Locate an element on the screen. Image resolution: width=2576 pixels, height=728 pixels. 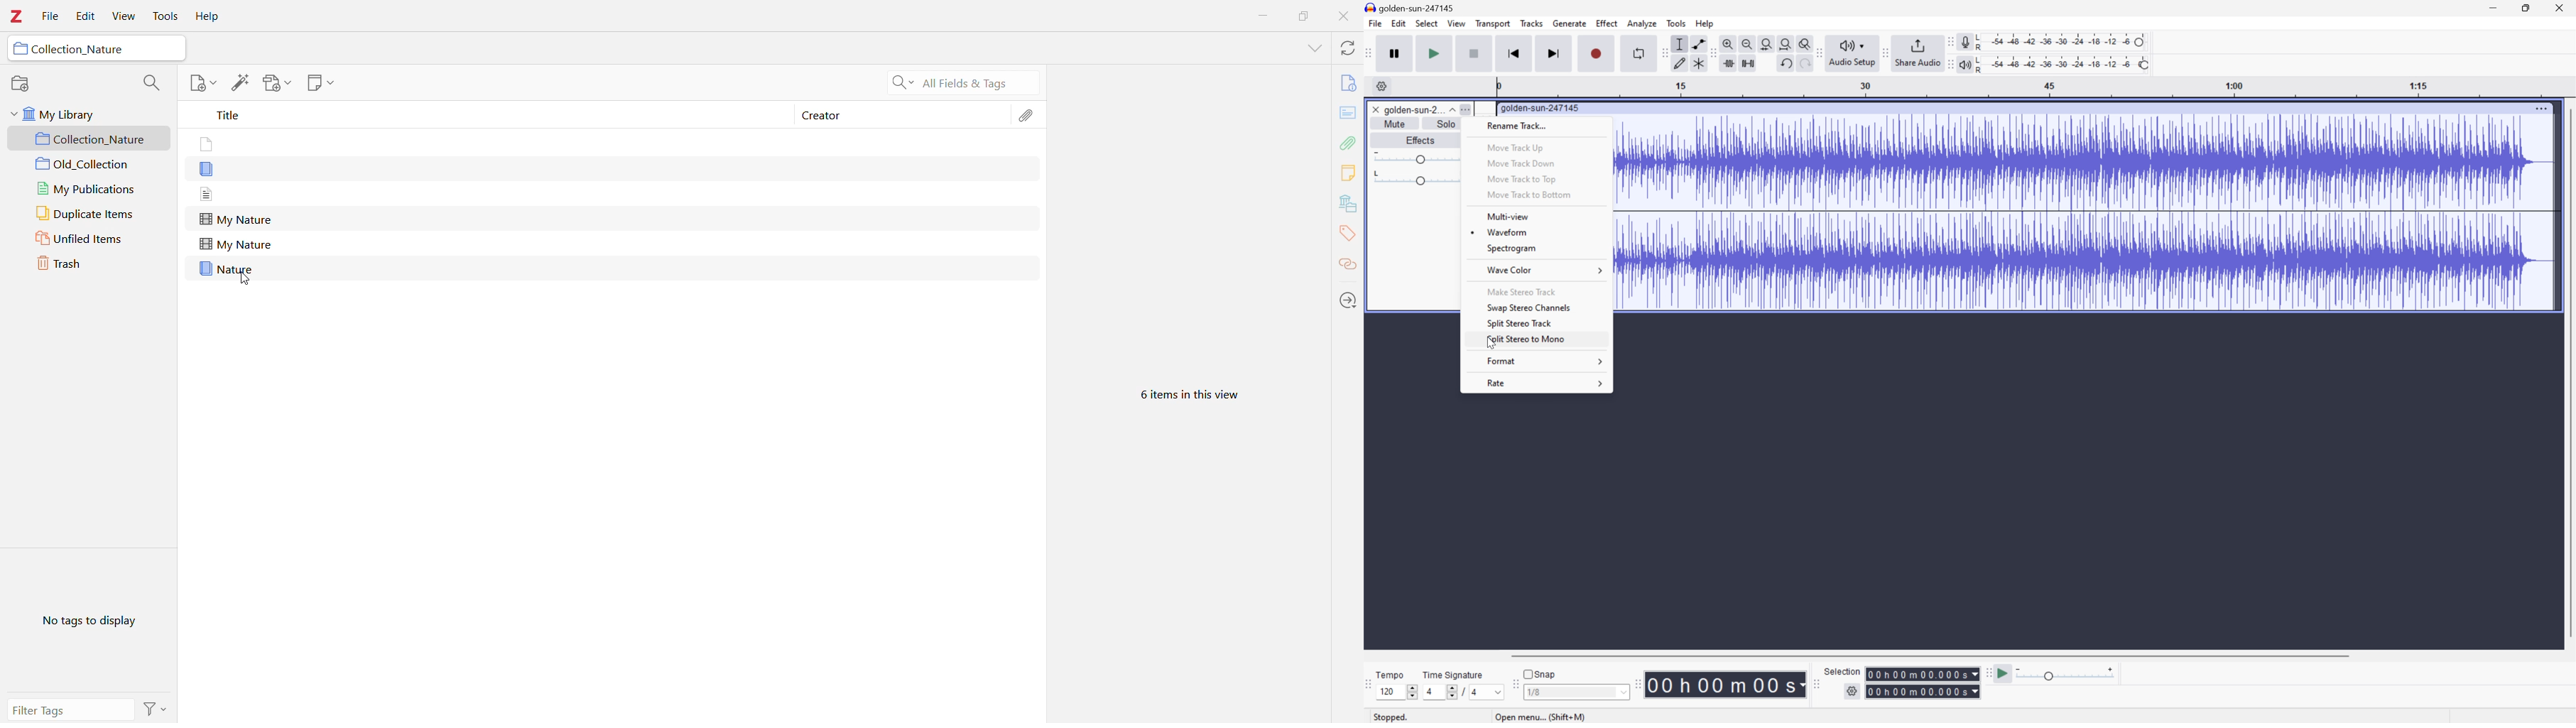
Move track to button is located at coordinates (1528, 195).